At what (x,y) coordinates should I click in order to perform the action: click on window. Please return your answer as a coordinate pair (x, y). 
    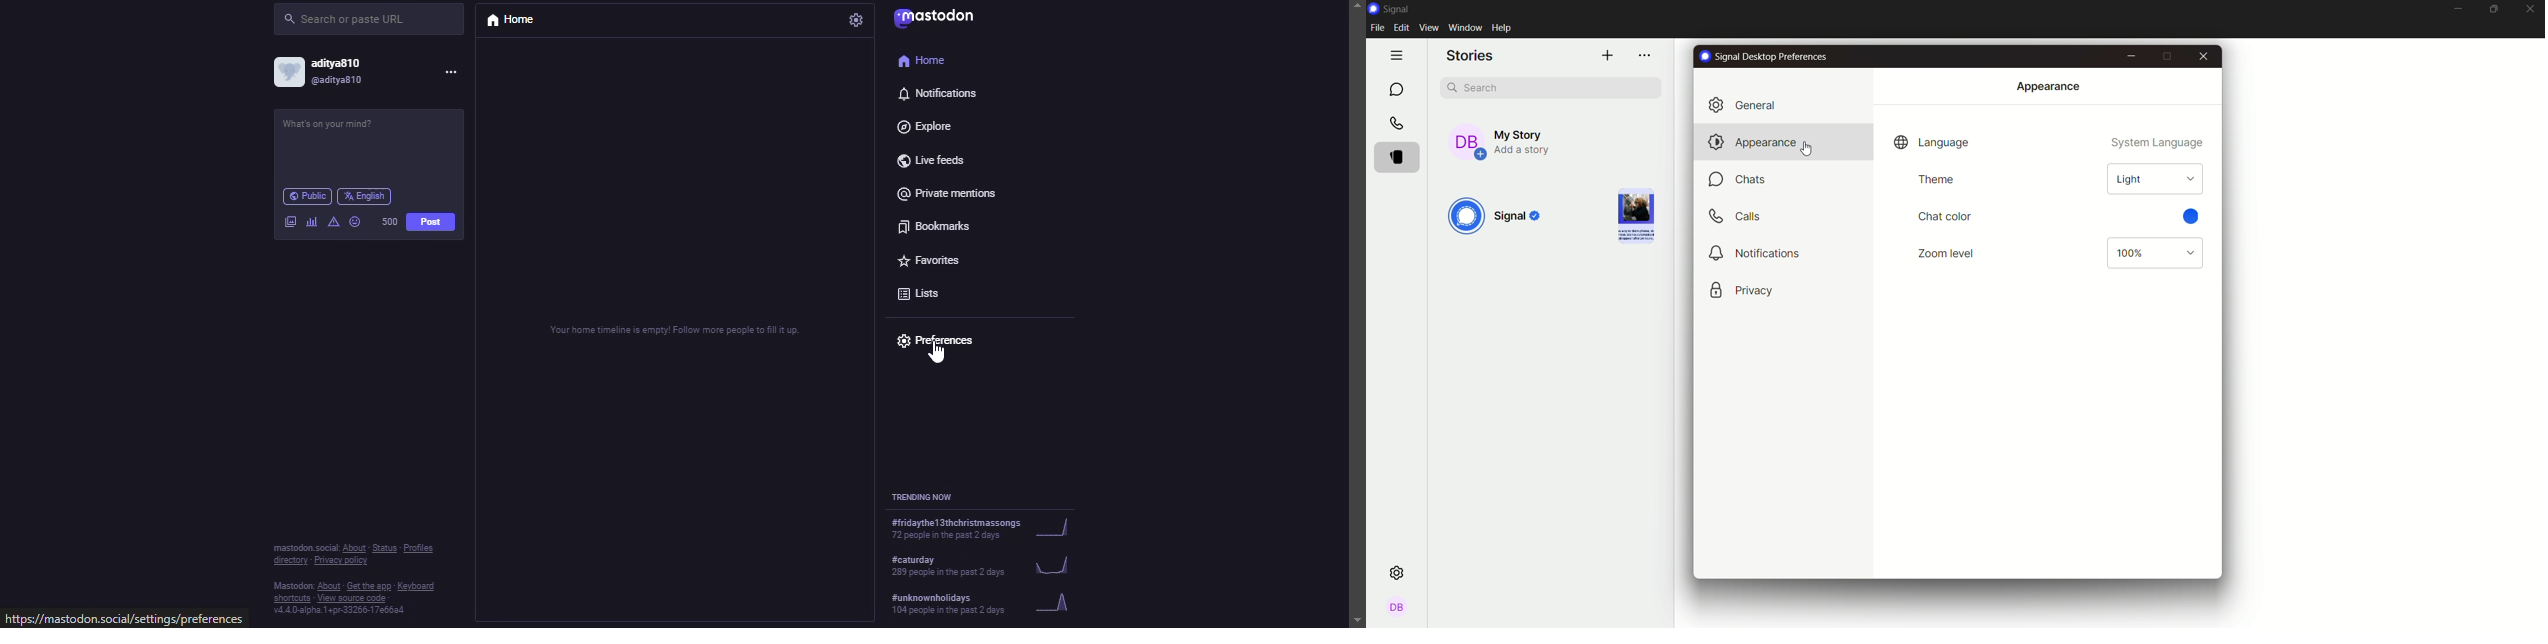
    Looking at the image, I should click on (1465, 27).